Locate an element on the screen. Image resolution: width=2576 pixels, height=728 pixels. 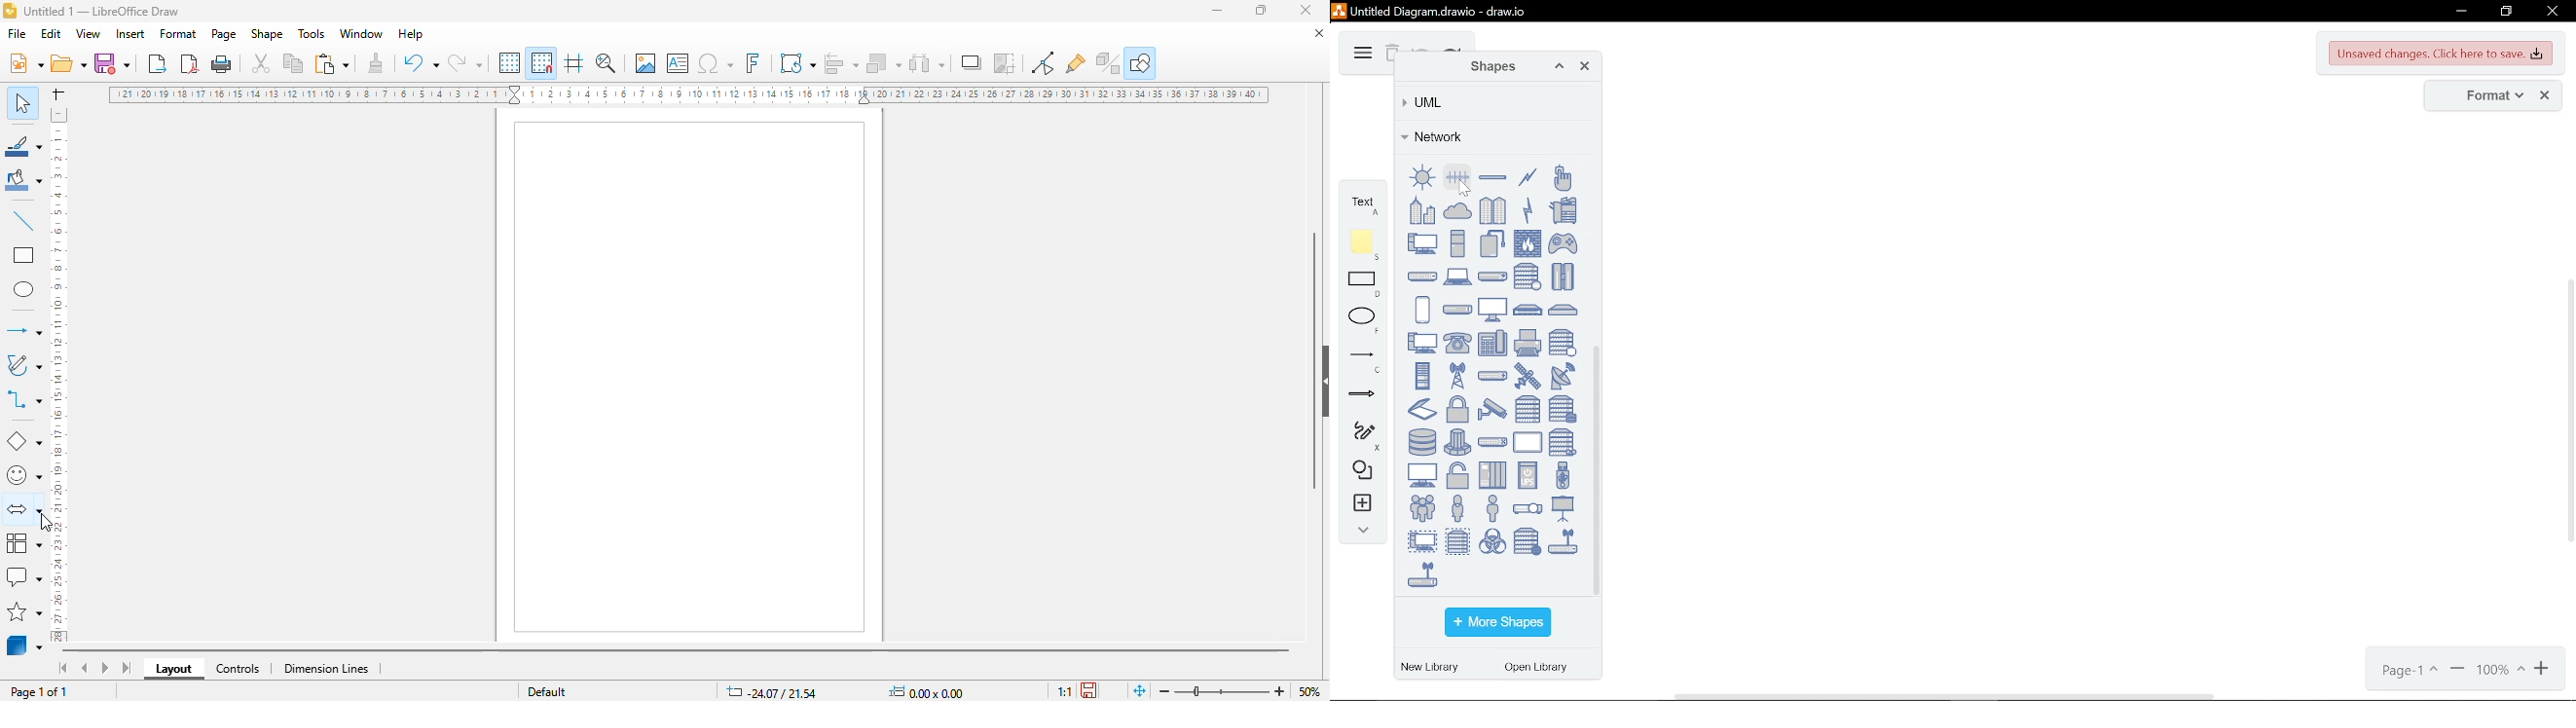
untitled diagram.drawio - draw.io is located at coordinates (1441, 10).